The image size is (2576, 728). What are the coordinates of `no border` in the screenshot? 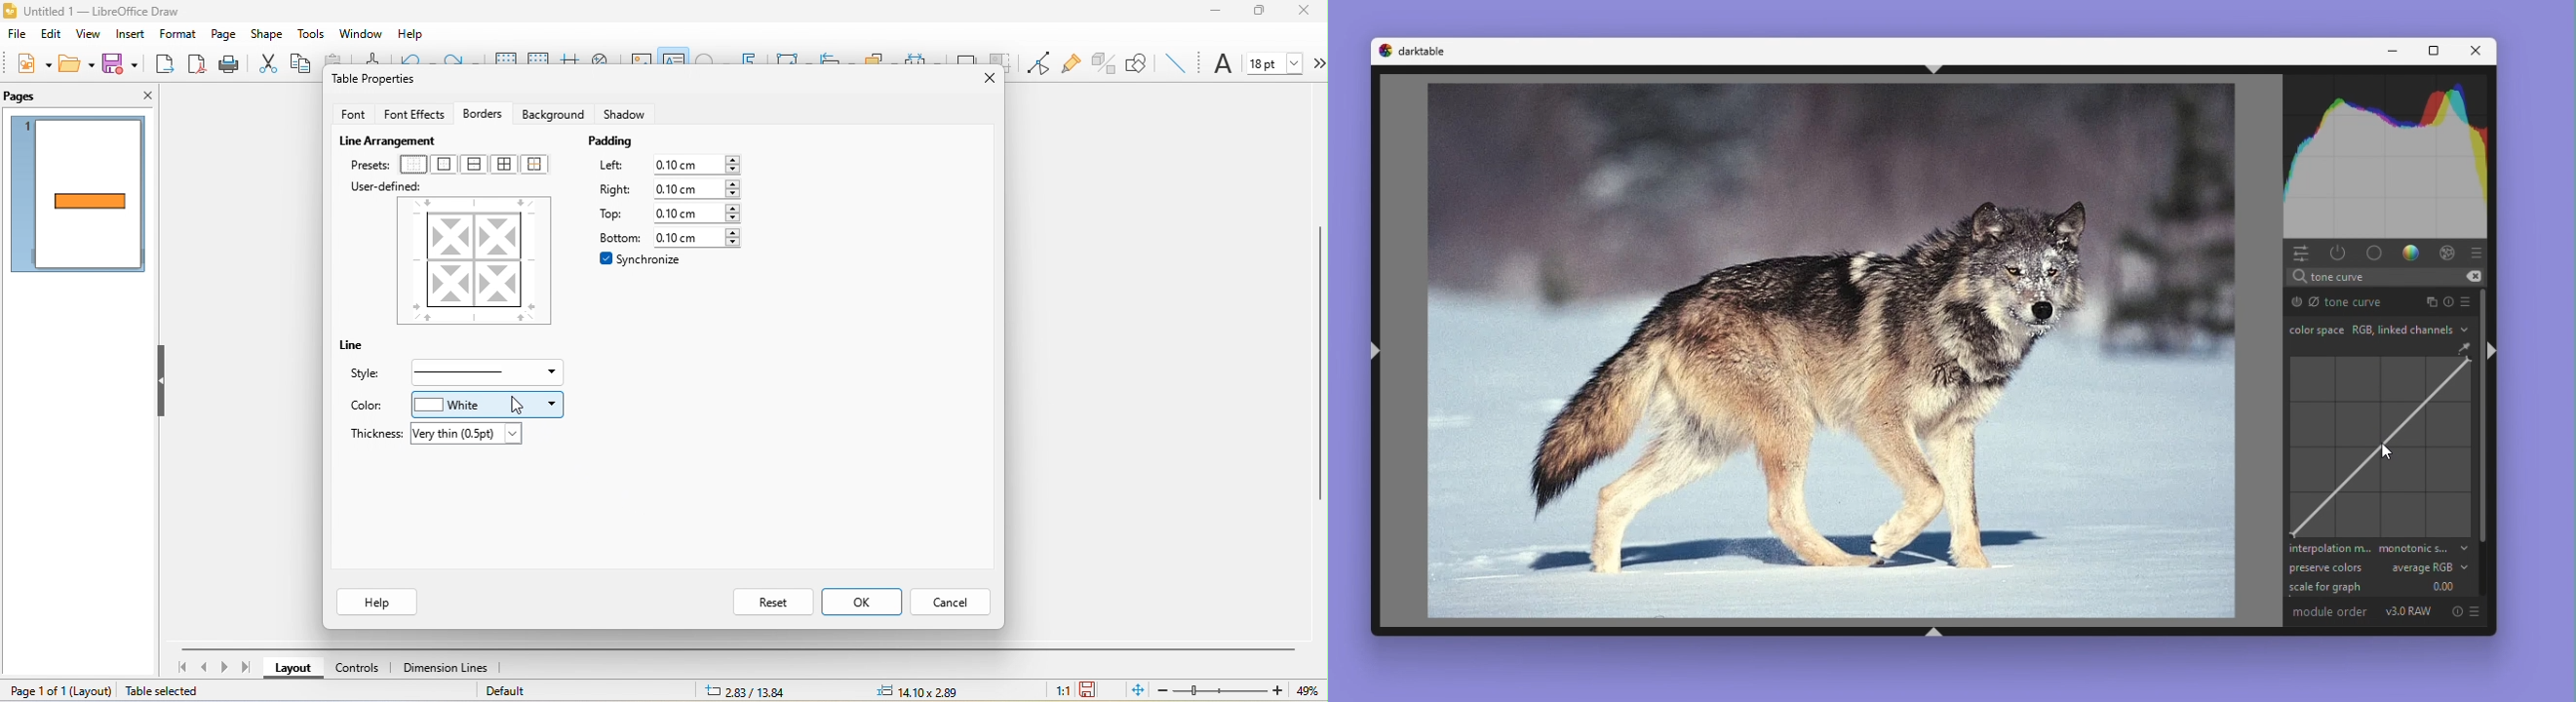 It's located at (414, 165).